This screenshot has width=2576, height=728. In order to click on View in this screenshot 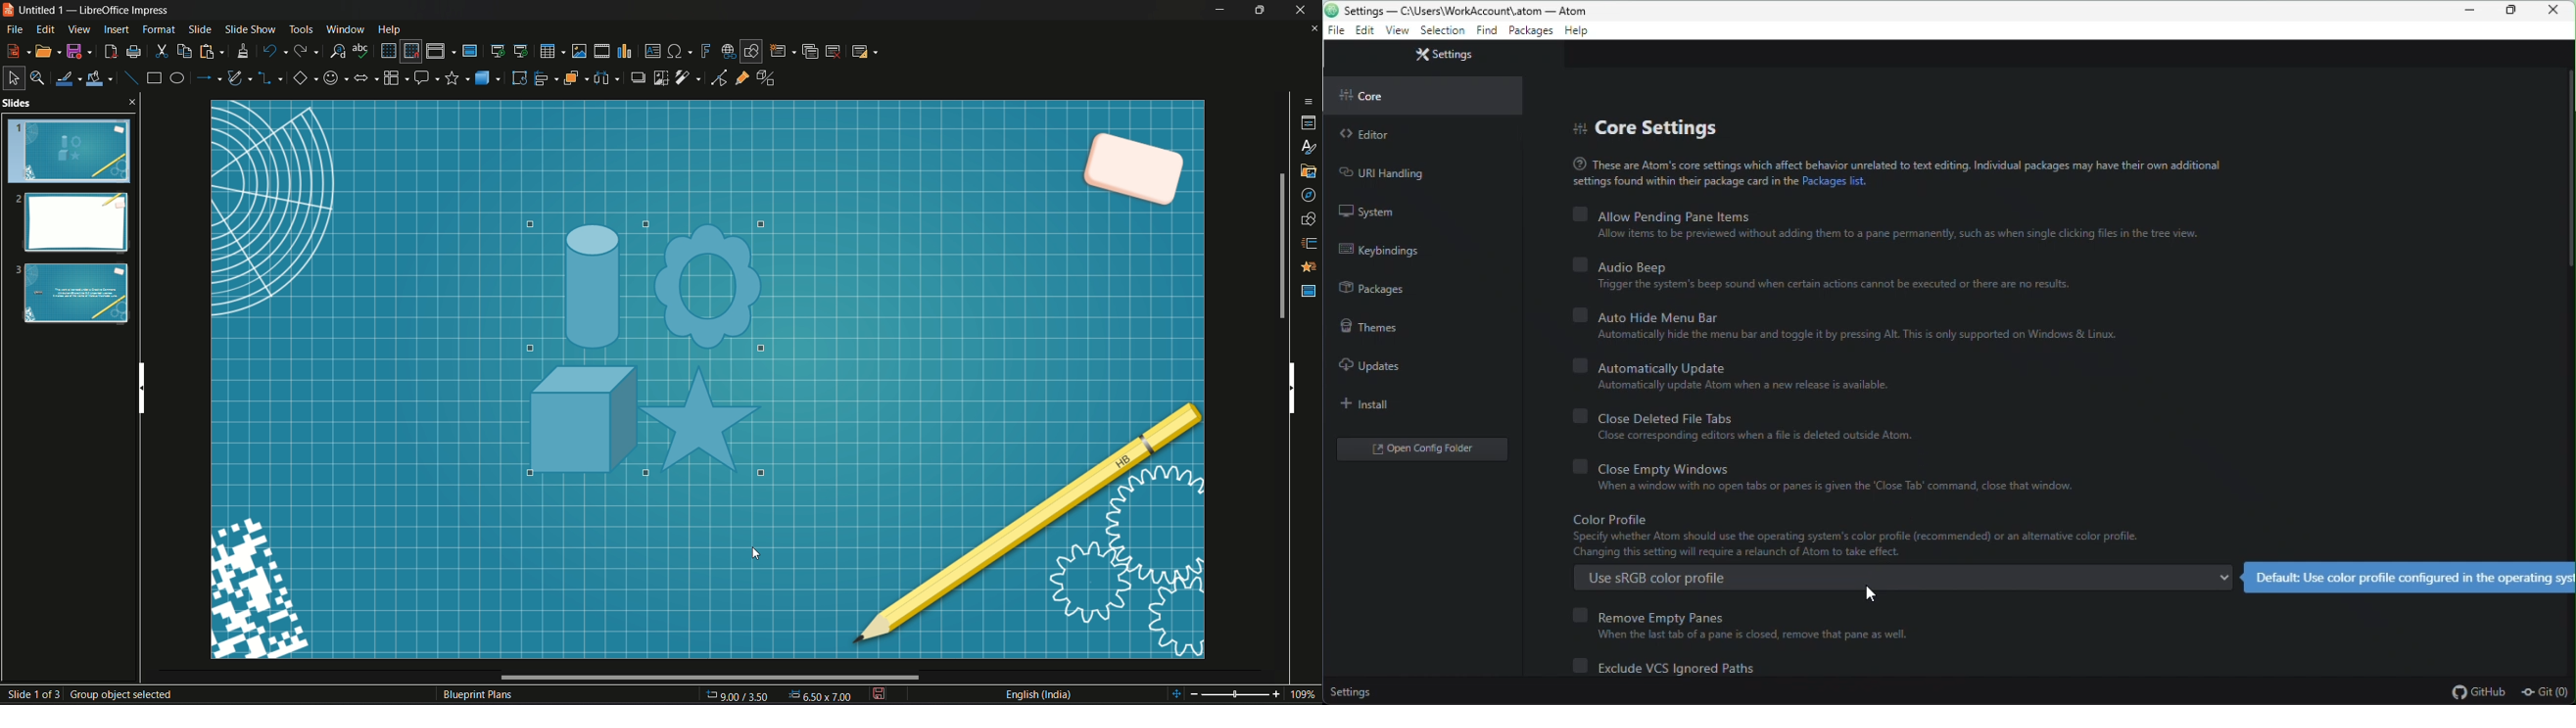, I will do `click(80, 29)`.